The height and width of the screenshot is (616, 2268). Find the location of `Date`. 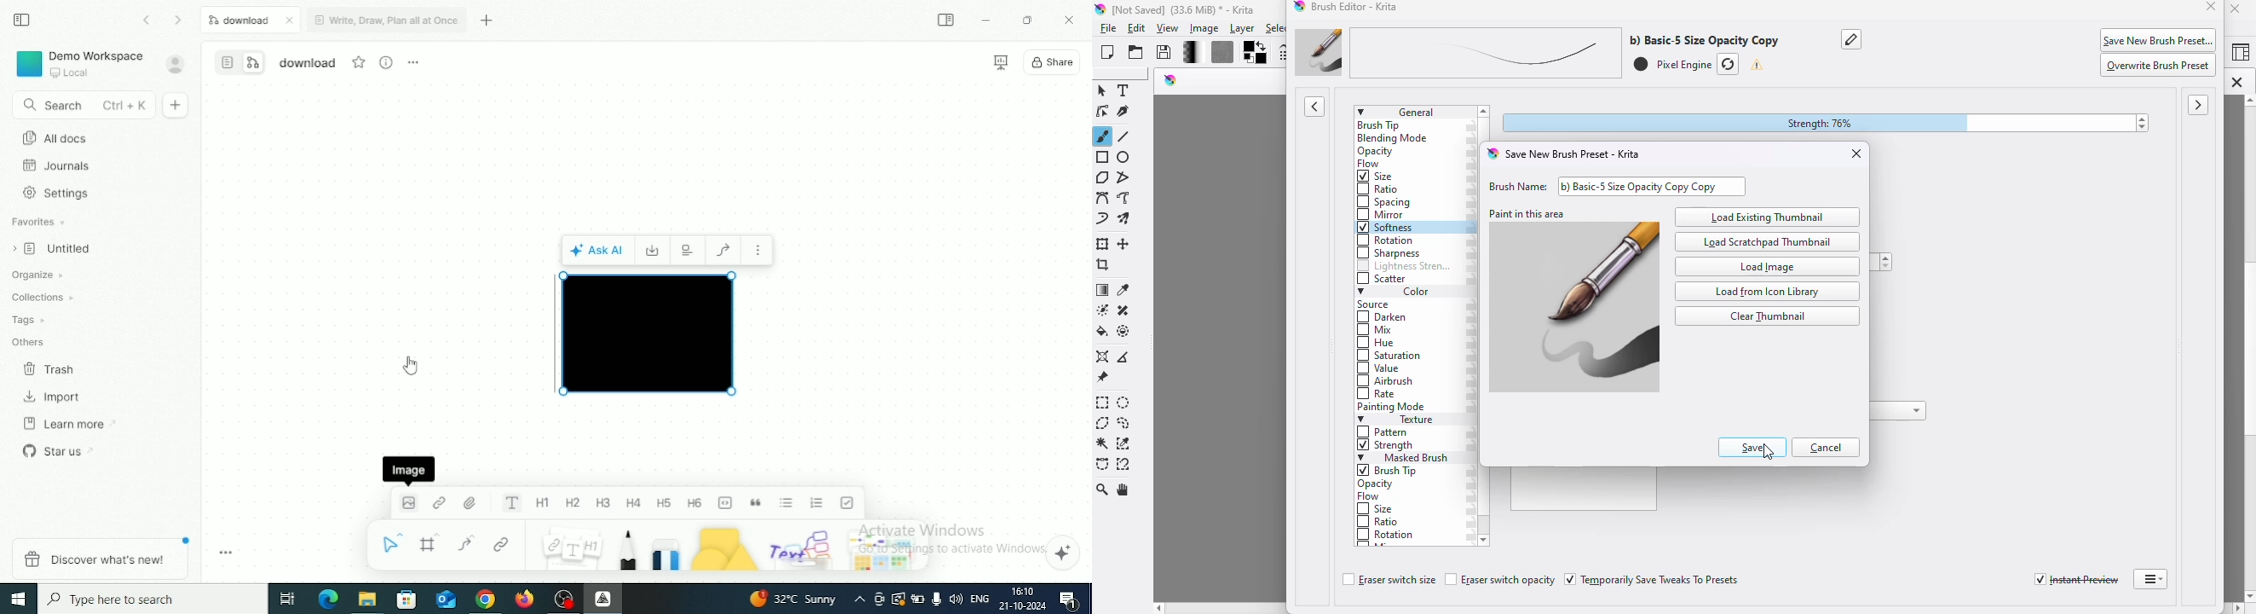

Date is located at coordinates (1023, 606).